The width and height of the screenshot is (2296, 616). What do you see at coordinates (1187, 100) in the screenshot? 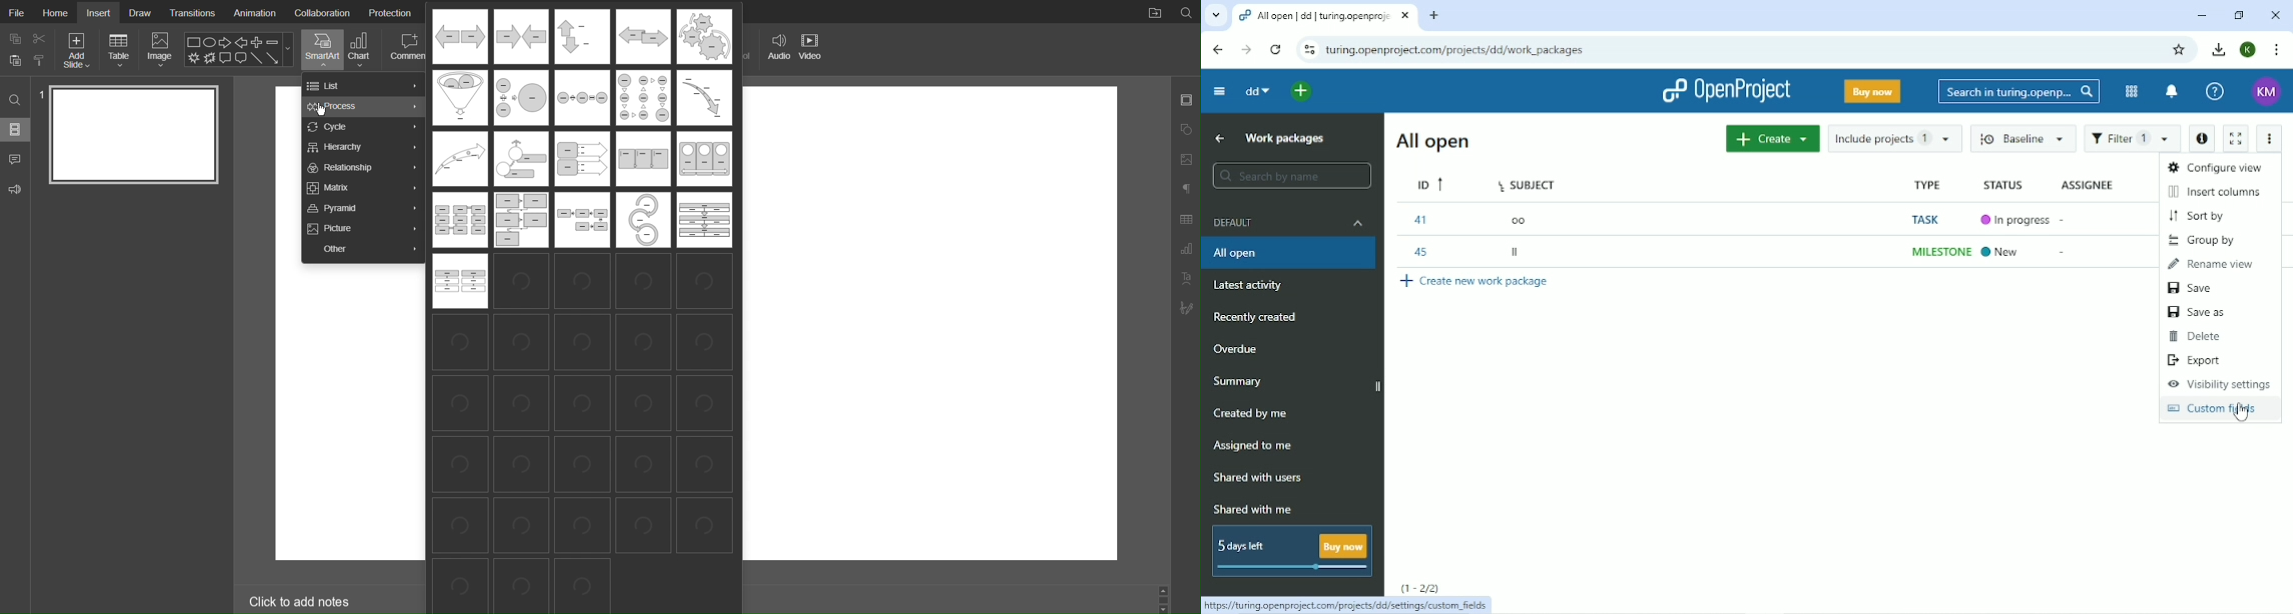
I see `Slide Settings` at bounding box center [1187, 100].